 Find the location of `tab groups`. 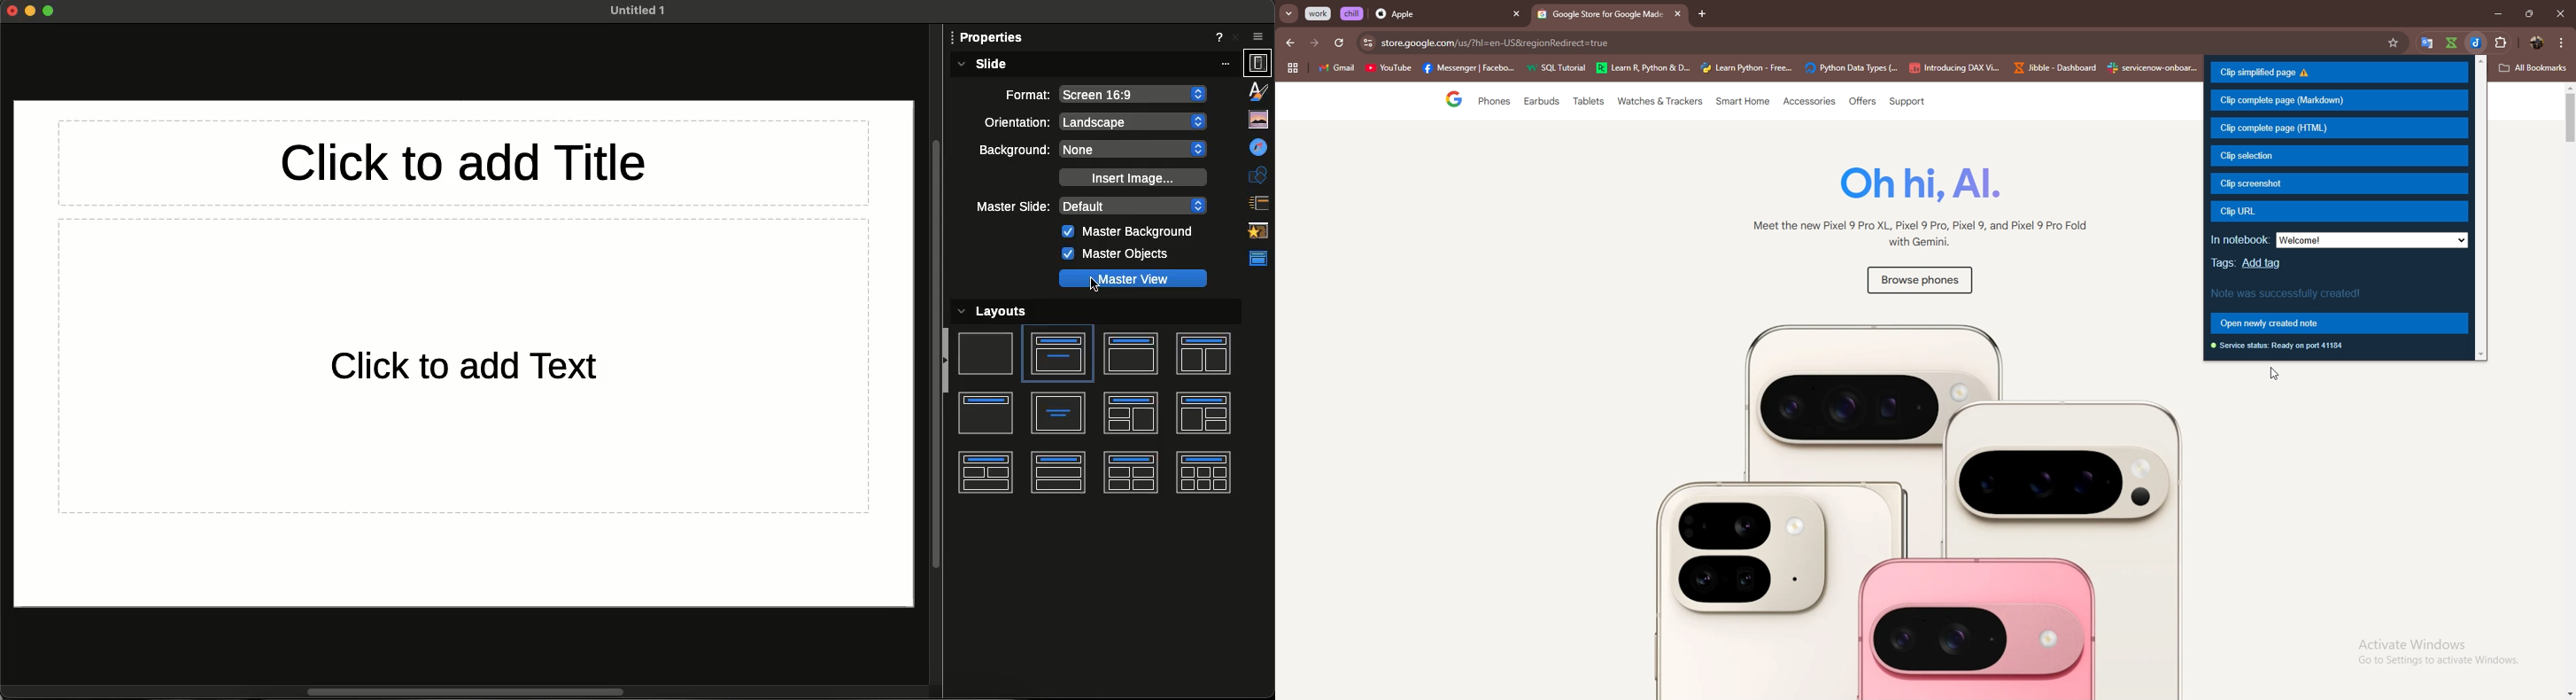

tab groups is located at coordinates (1292, 69).